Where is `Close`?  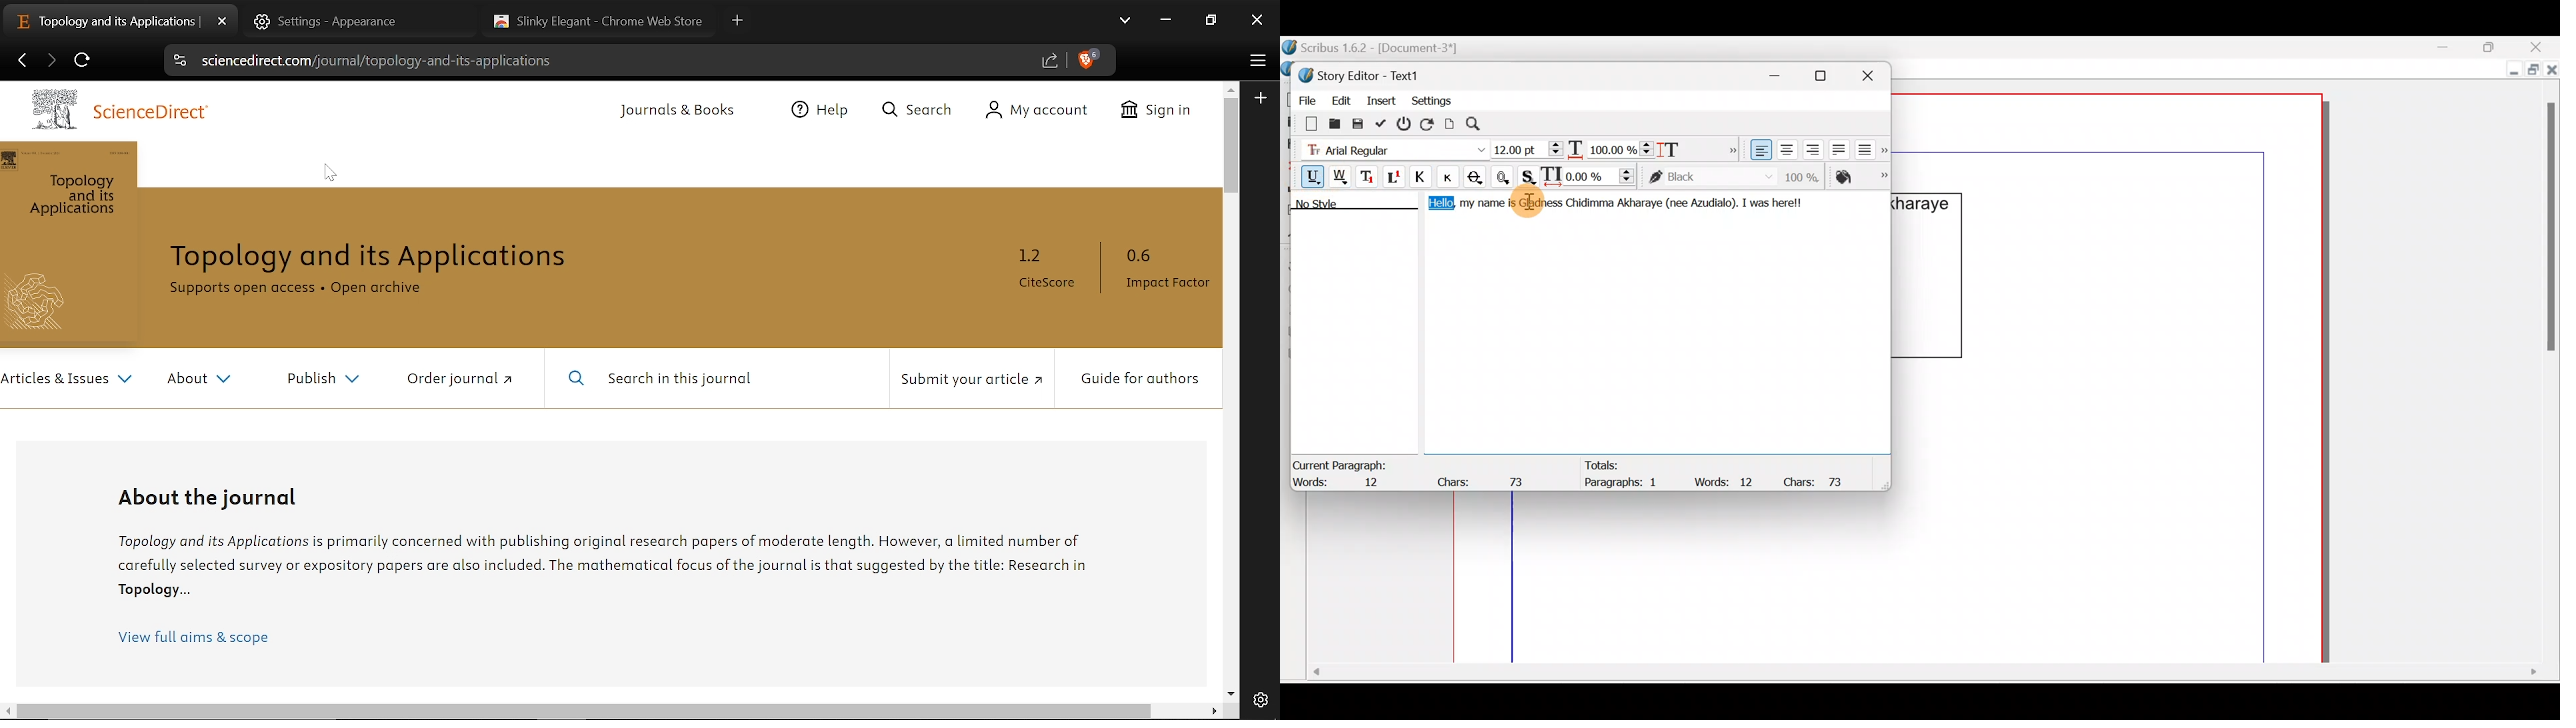
Close is located at coordinates (2540, 47).